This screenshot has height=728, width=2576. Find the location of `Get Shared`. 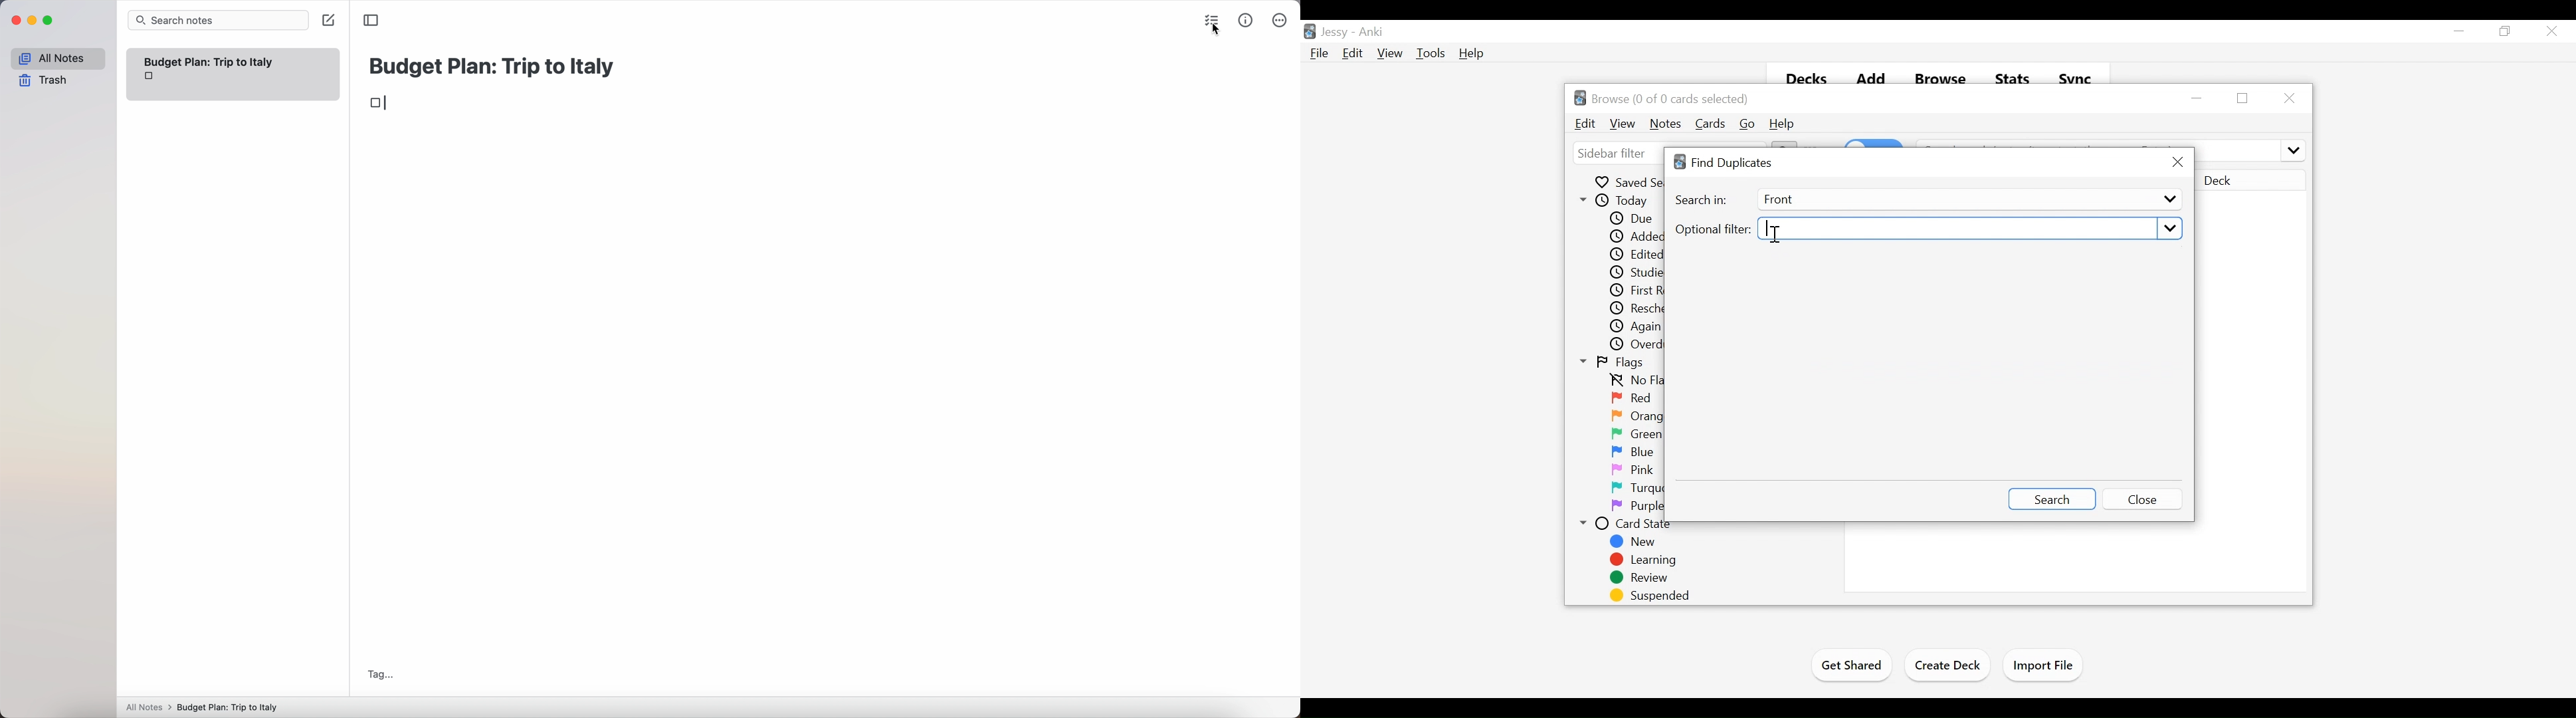

Get Shared is located at coordinates (1850, 667).